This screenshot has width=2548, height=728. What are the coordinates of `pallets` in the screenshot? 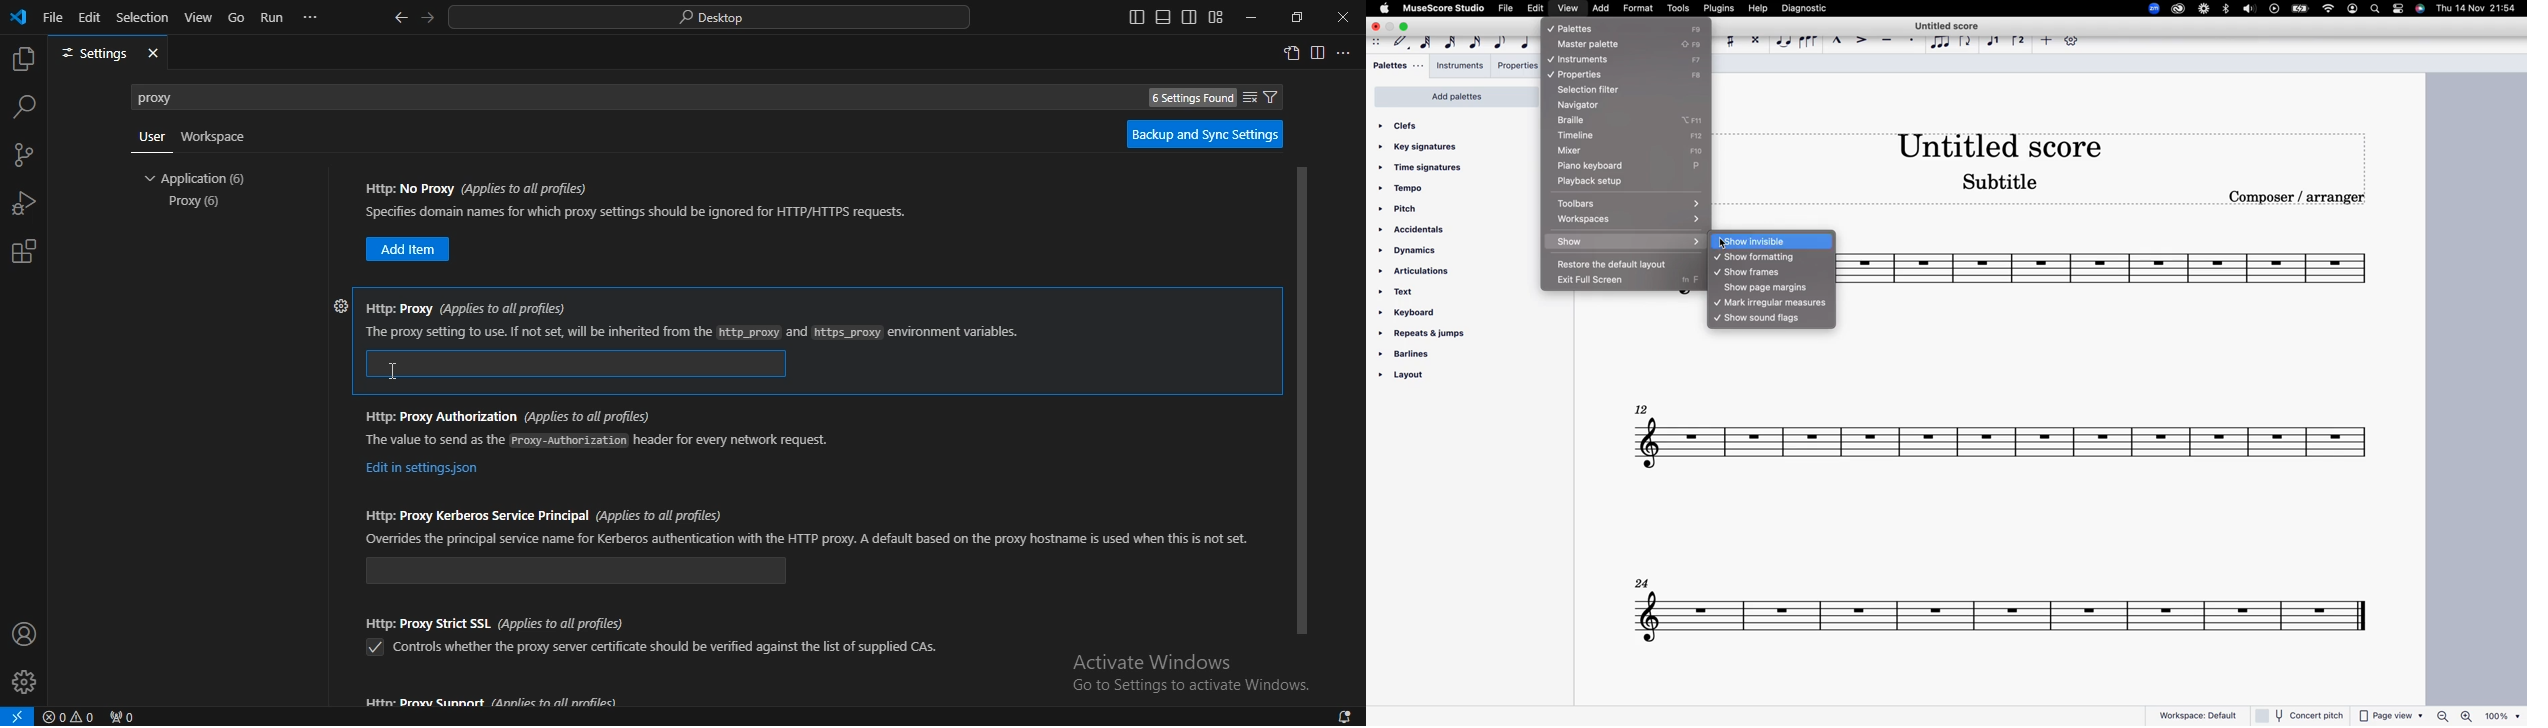 It's located at (1594, 28).